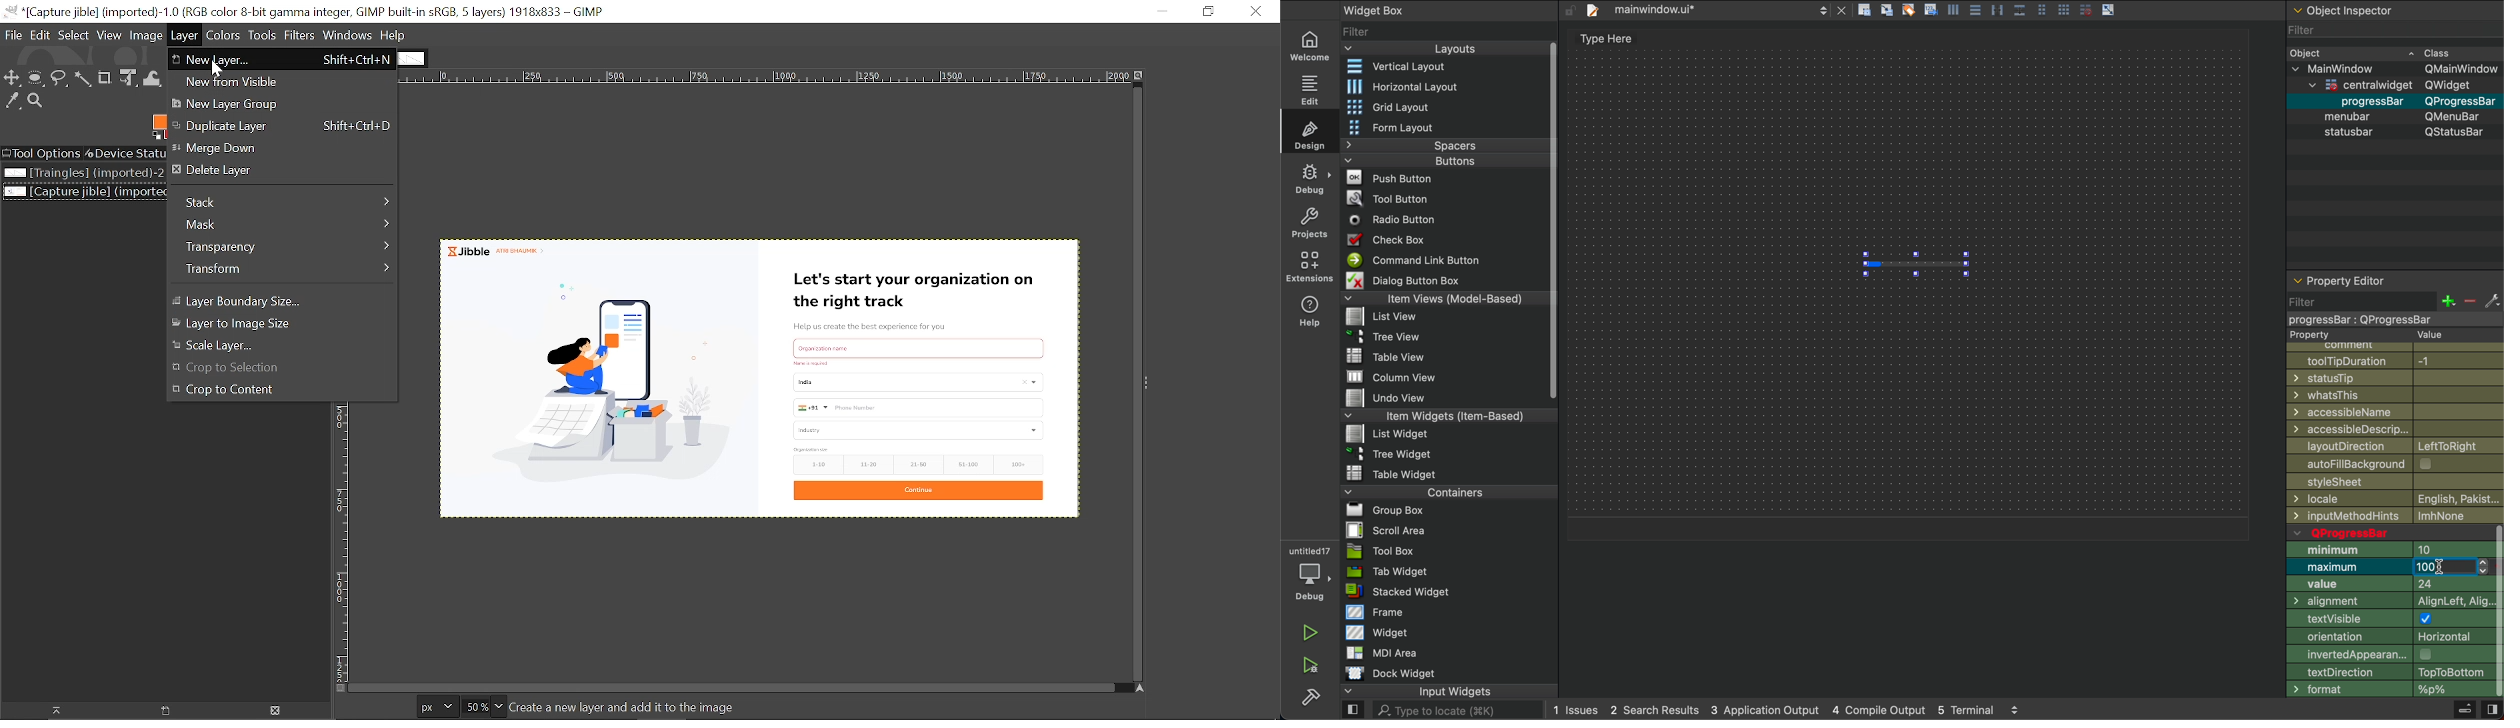 This screenshot has height=728, width=2520. I want to click on Merge down, so click(282, 146).